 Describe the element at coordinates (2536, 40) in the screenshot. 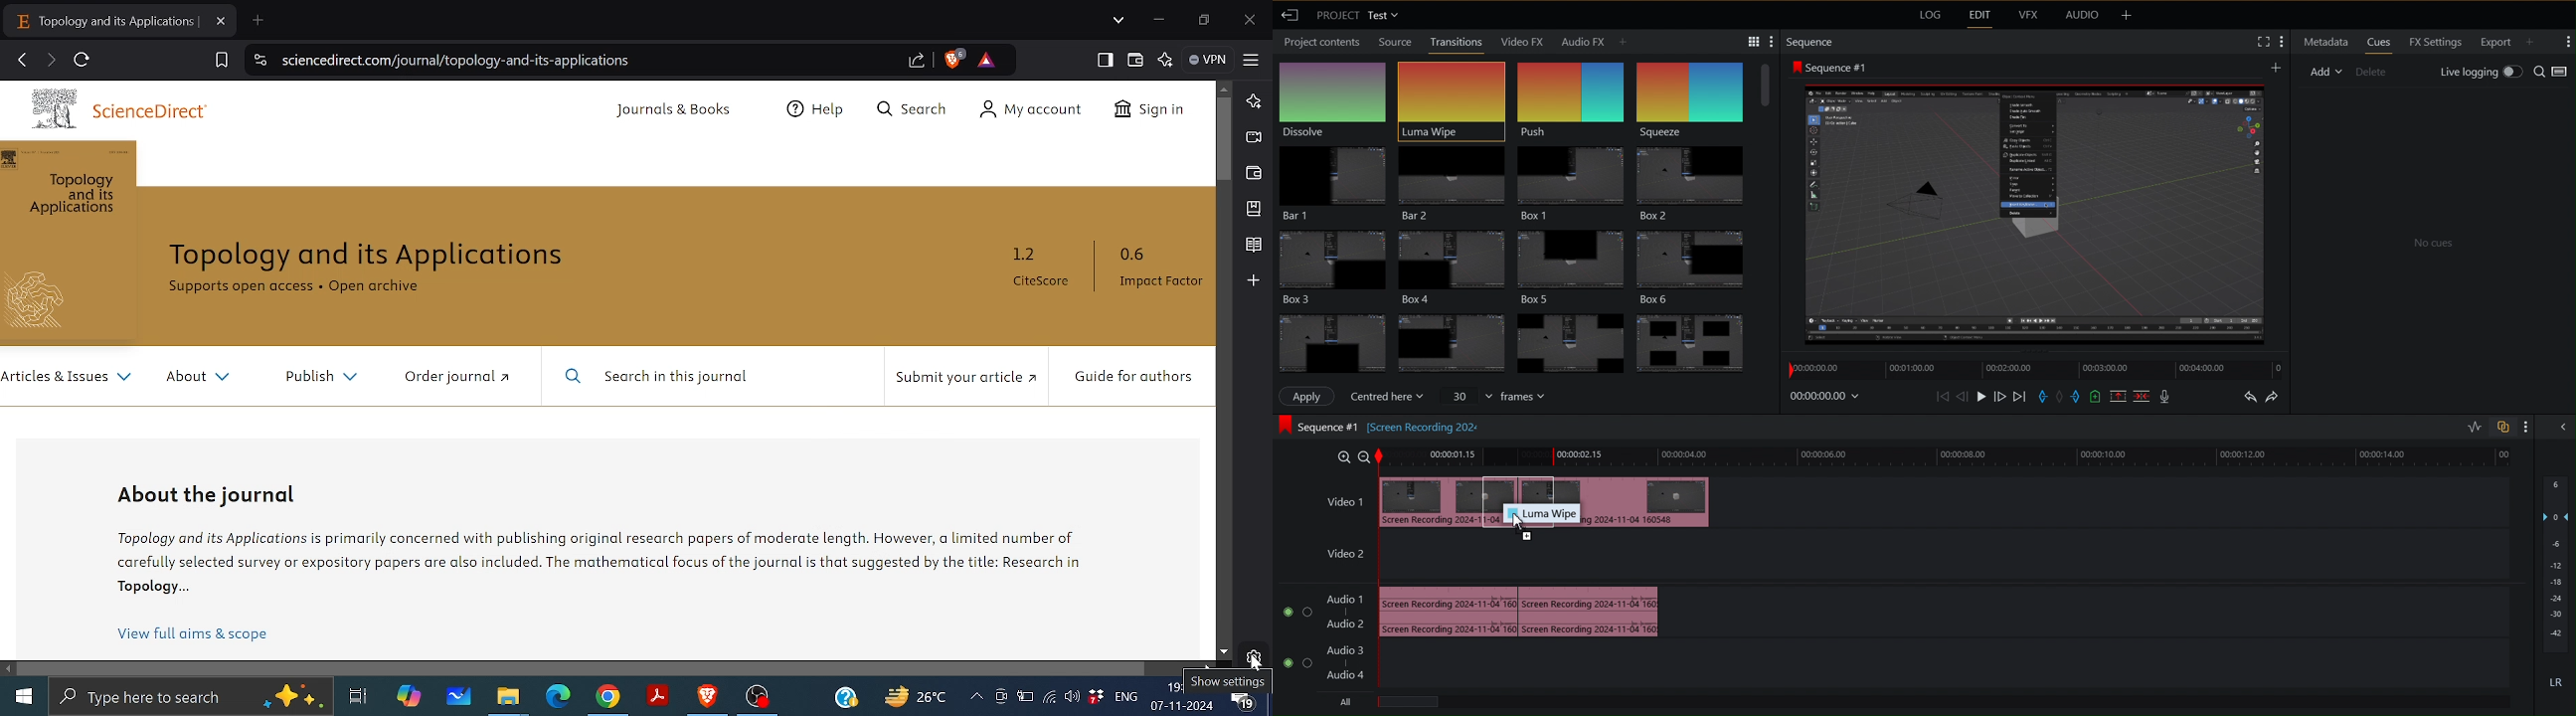

I see `Add` at that location.